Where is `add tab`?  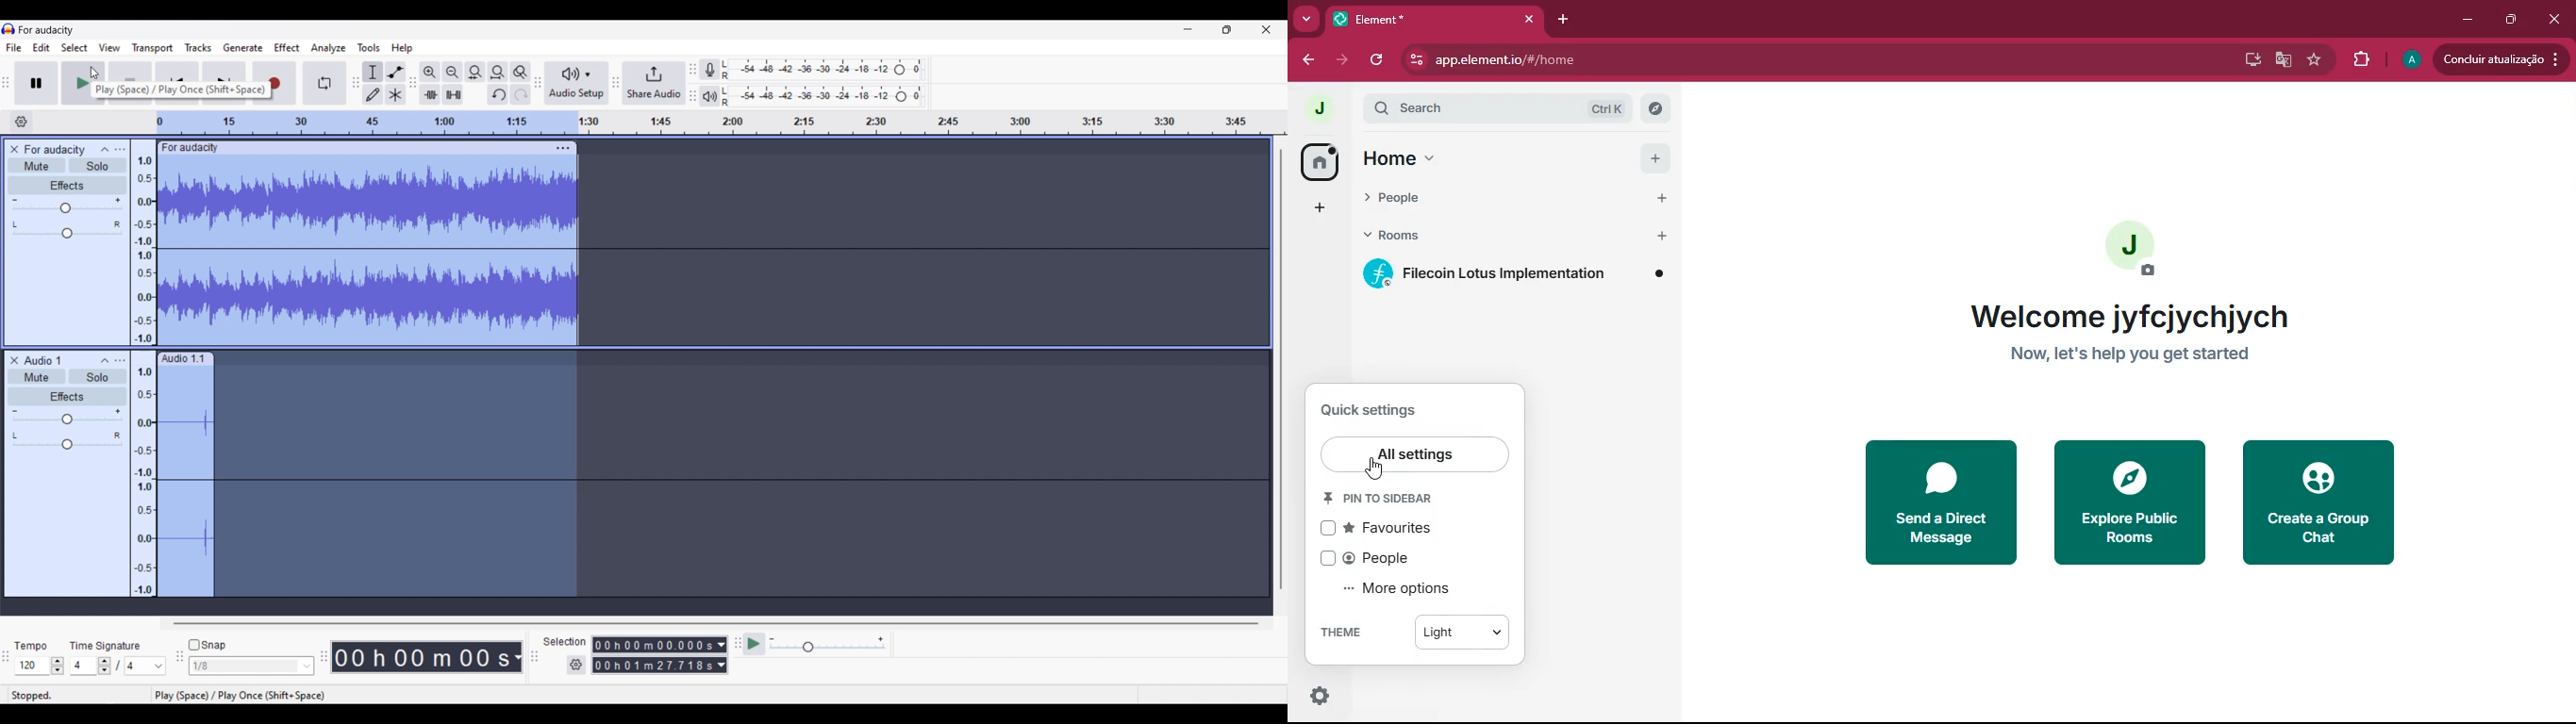 add tab is located at coordinates (1565, 19).